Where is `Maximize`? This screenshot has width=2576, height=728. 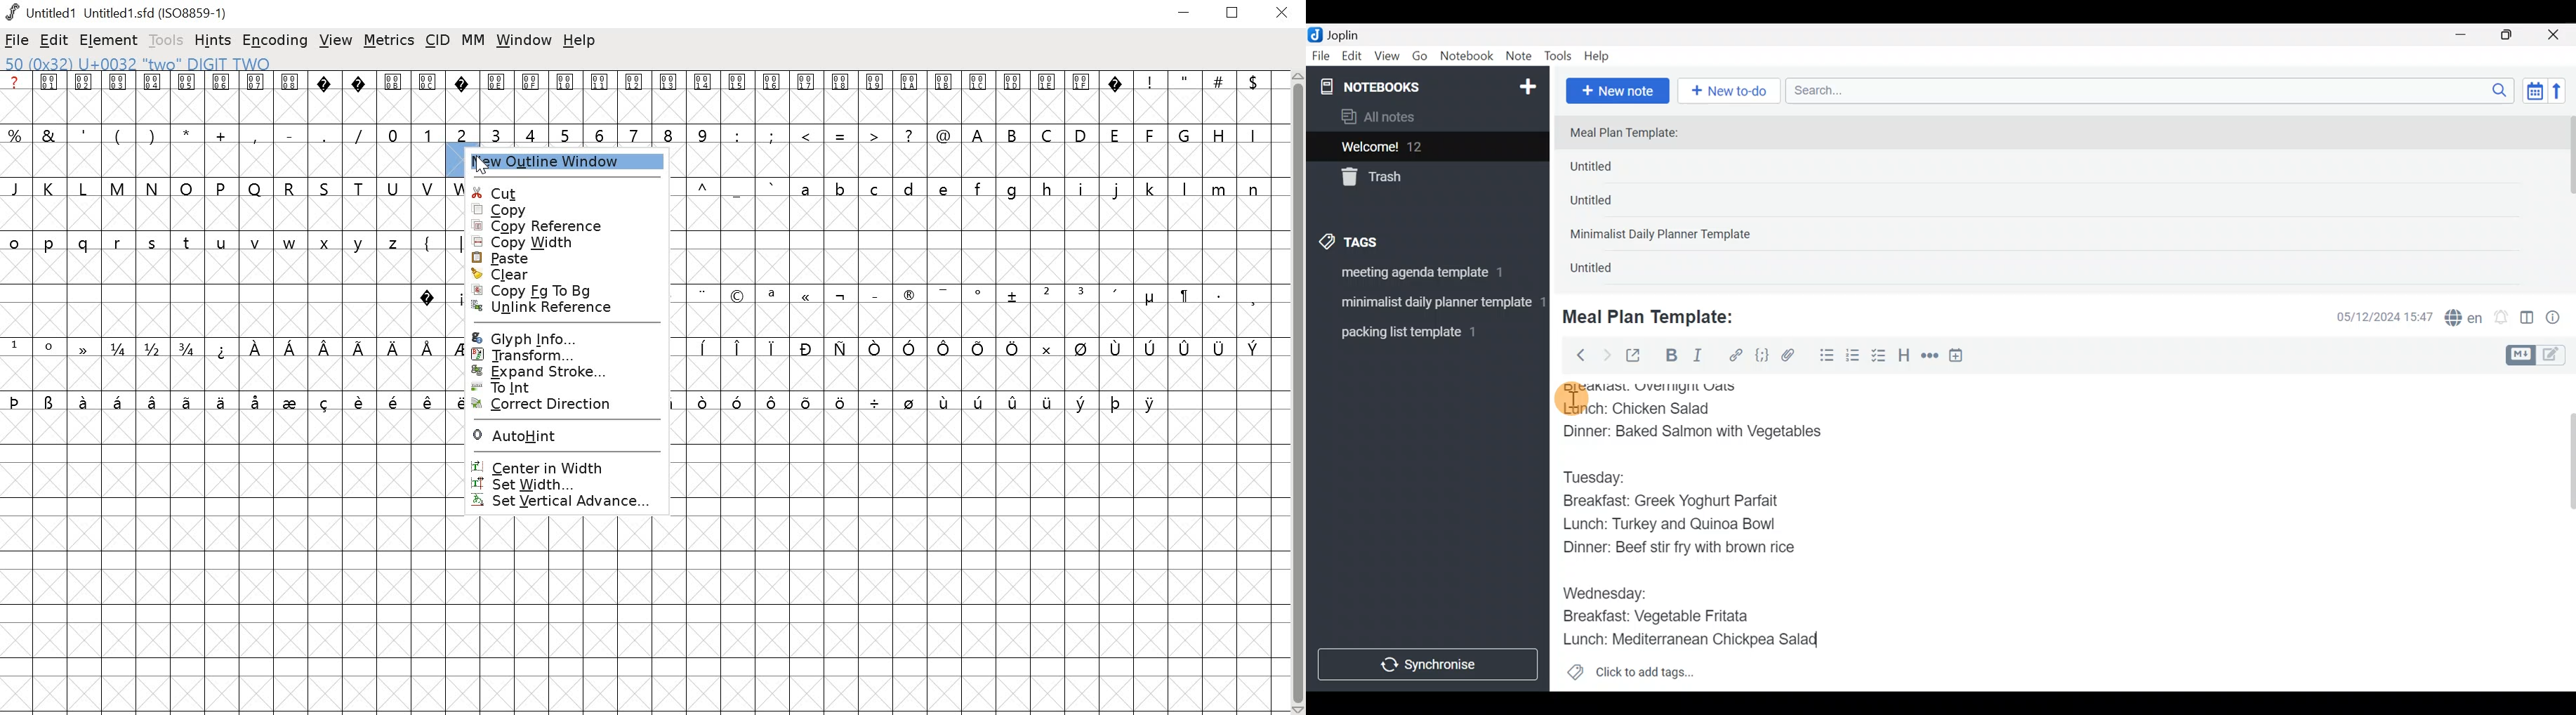
Maximize is located at coordinates (2515, 35).